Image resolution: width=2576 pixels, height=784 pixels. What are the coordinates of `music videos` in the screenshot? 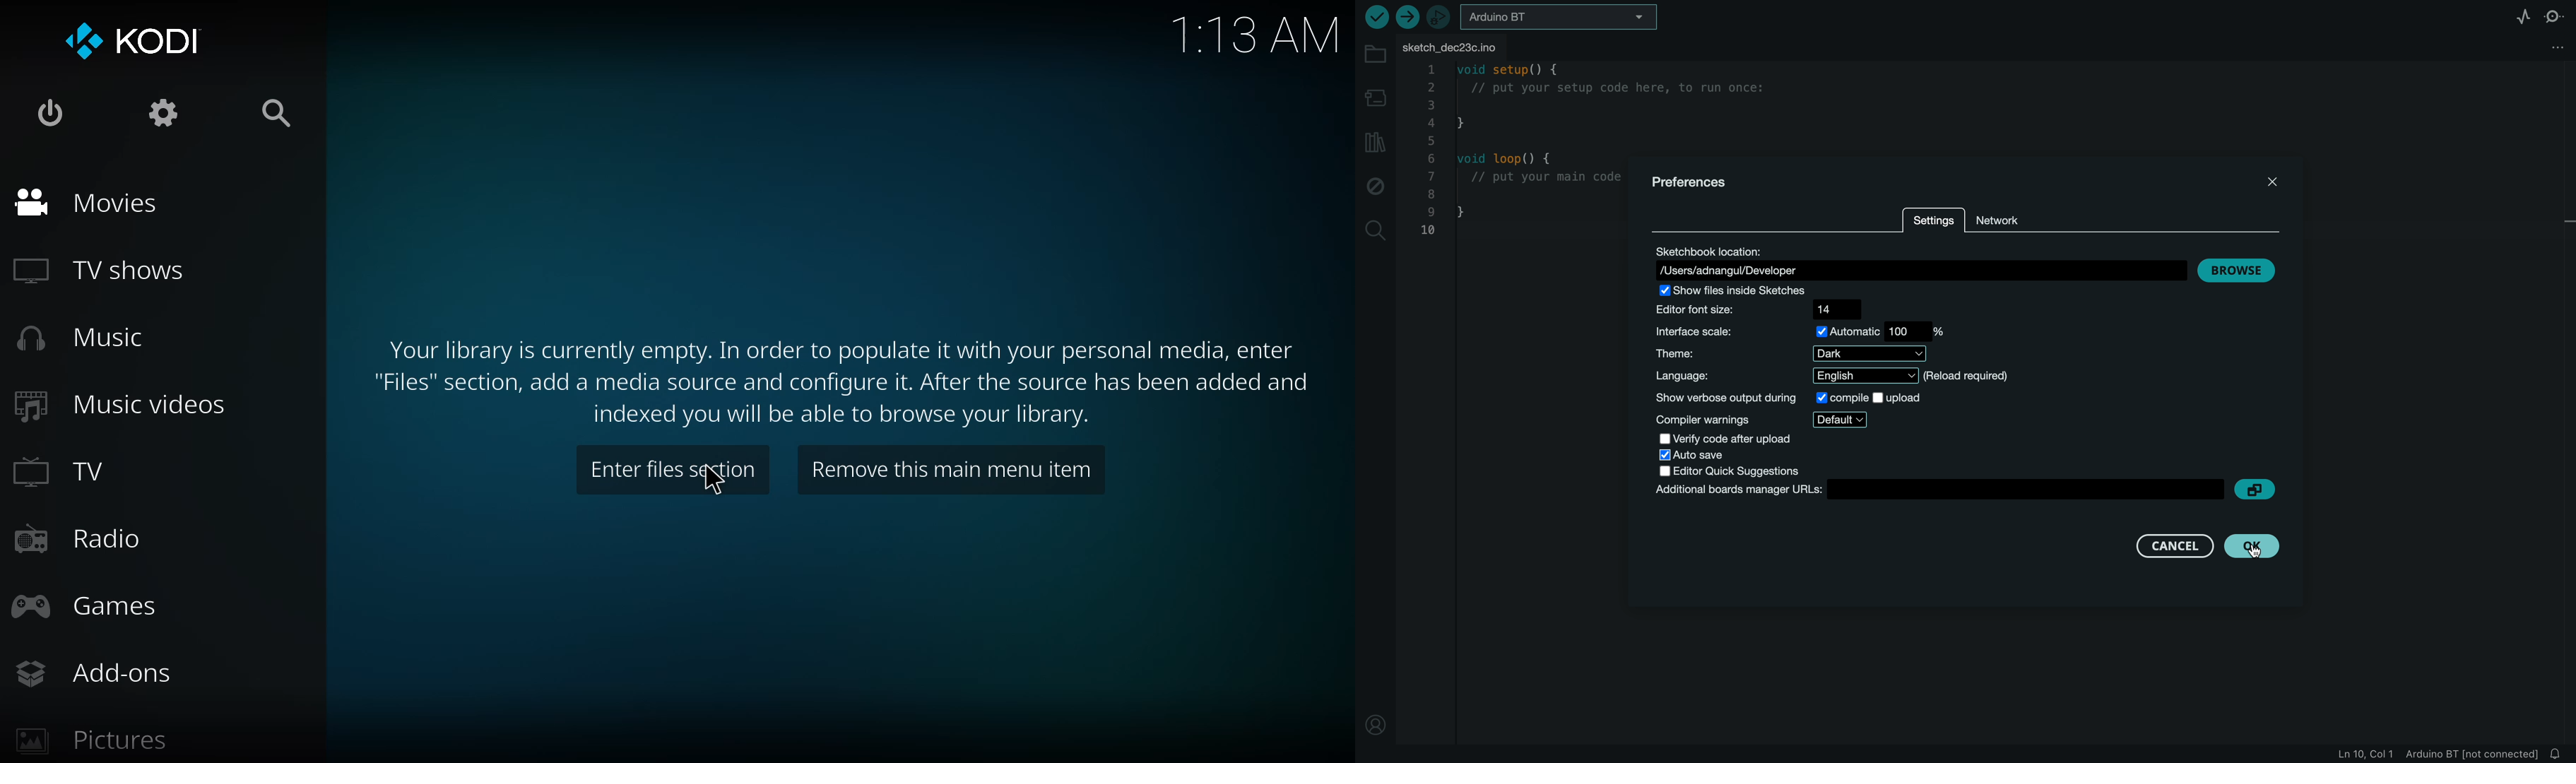 It's located at (122, 404).